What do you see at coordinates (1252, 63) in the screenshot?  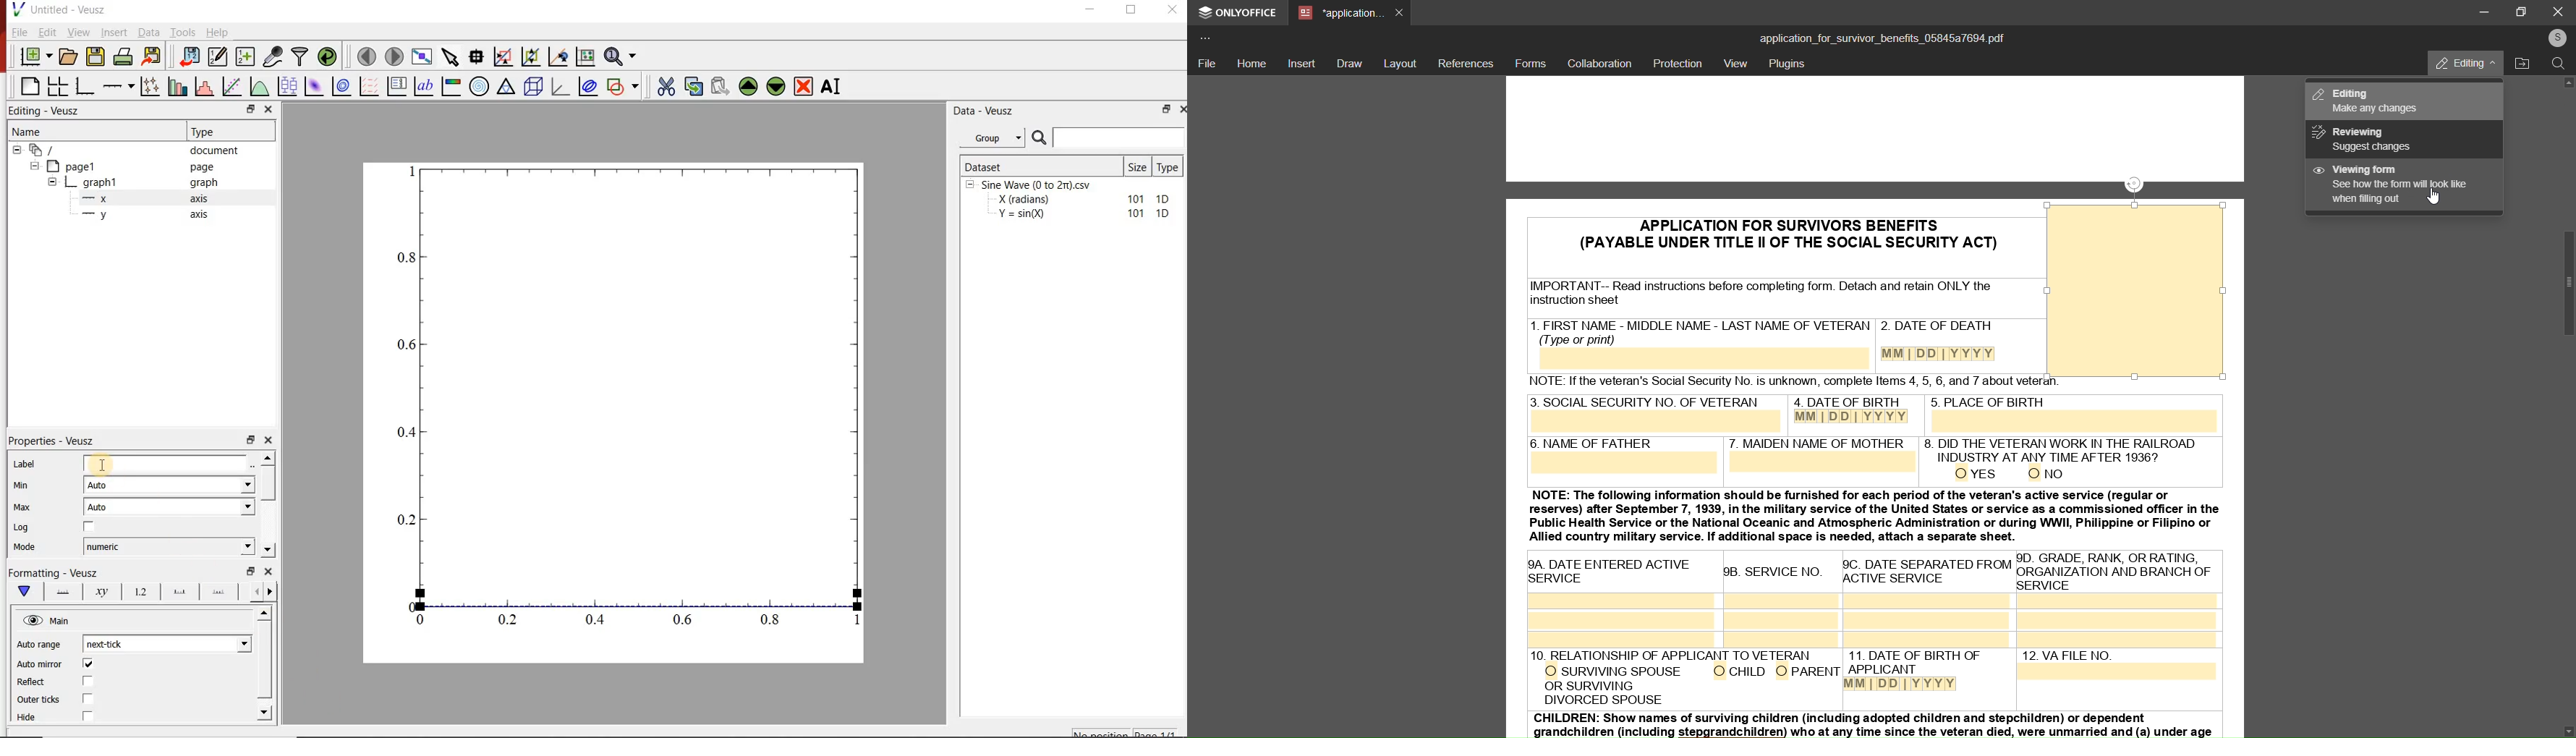 I see `home` at bounding box center [1252, 63].